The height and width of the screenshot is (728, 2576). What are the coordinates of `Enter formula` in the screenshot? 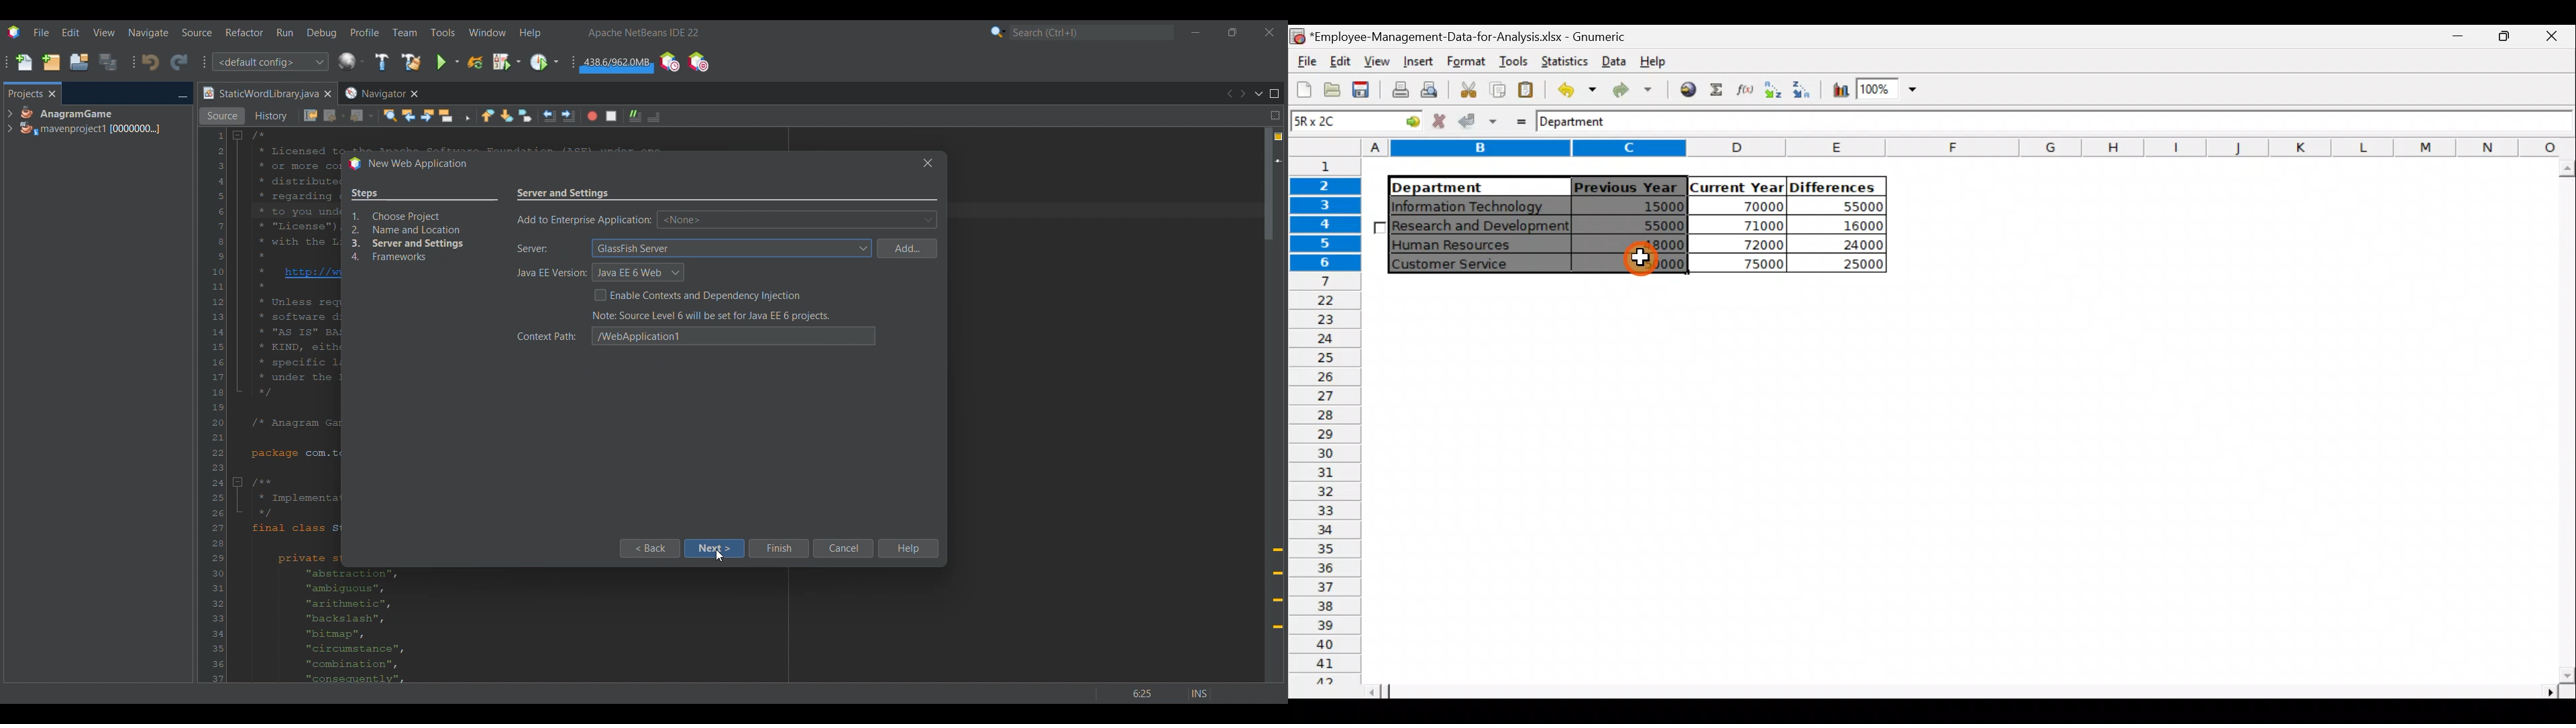 It's located at (1517, 120).